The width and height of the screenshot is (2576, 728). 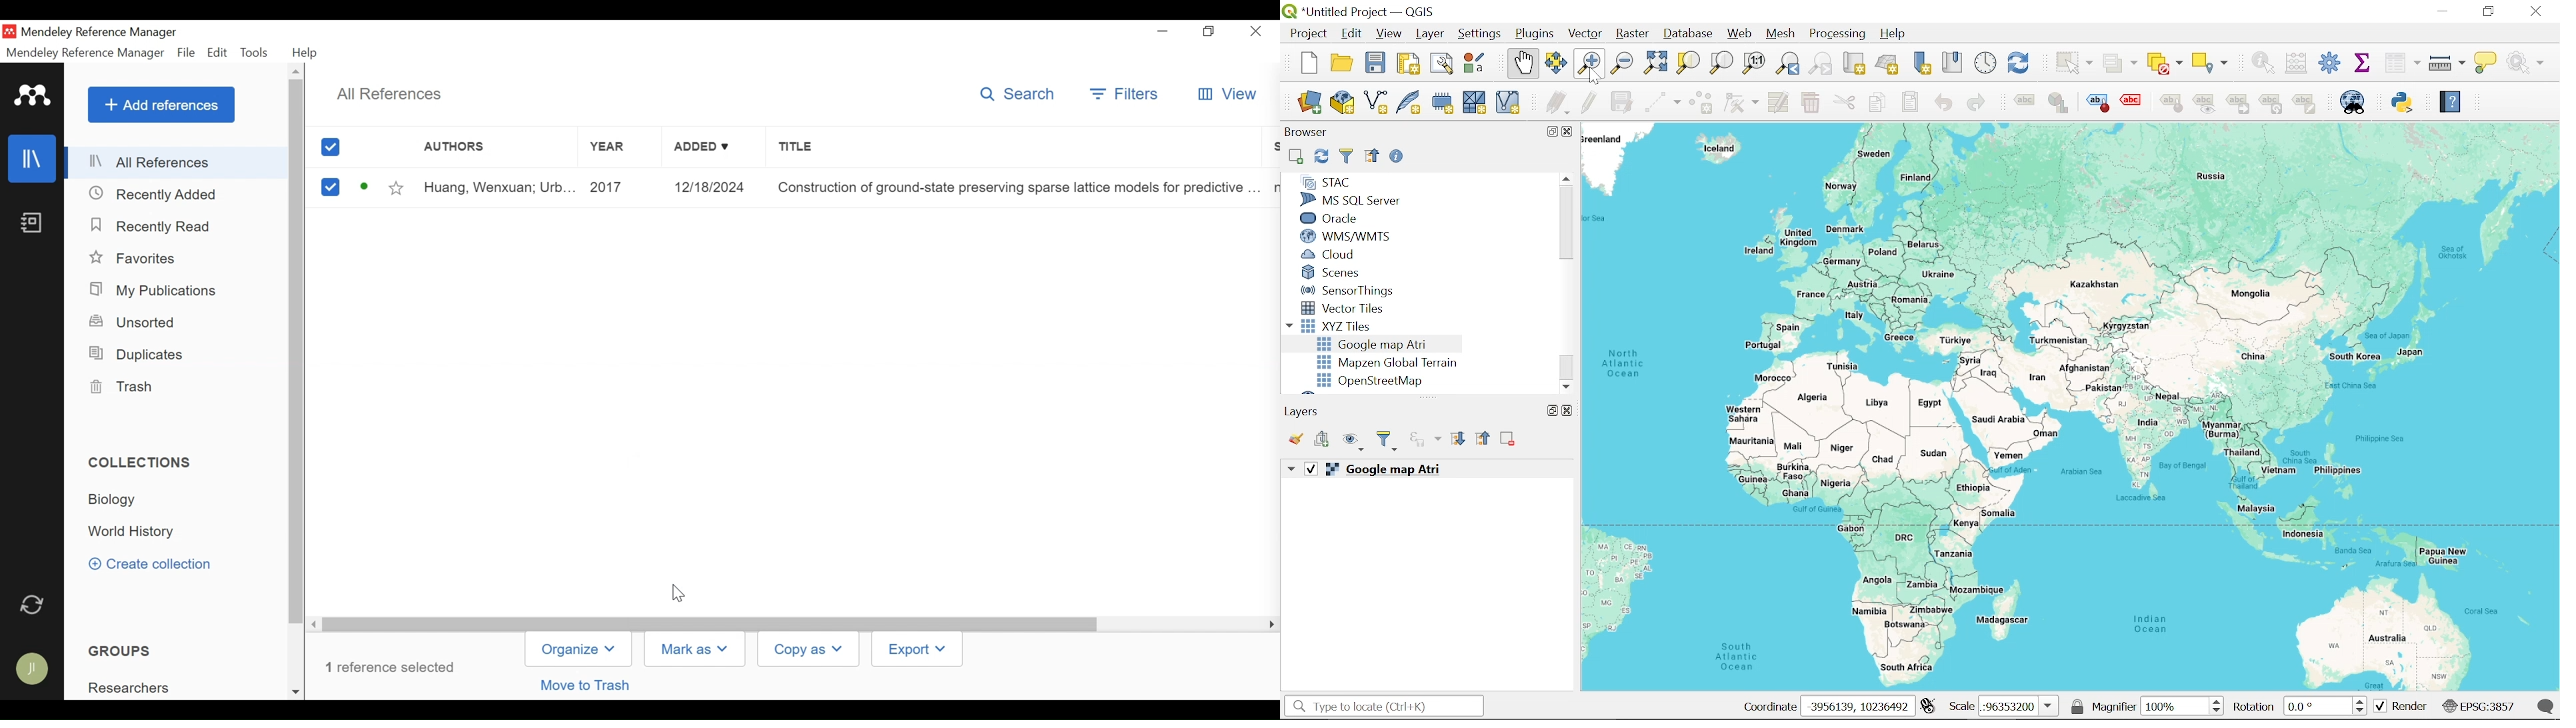 I want to click on Copy as, so click(x=807, y=649).